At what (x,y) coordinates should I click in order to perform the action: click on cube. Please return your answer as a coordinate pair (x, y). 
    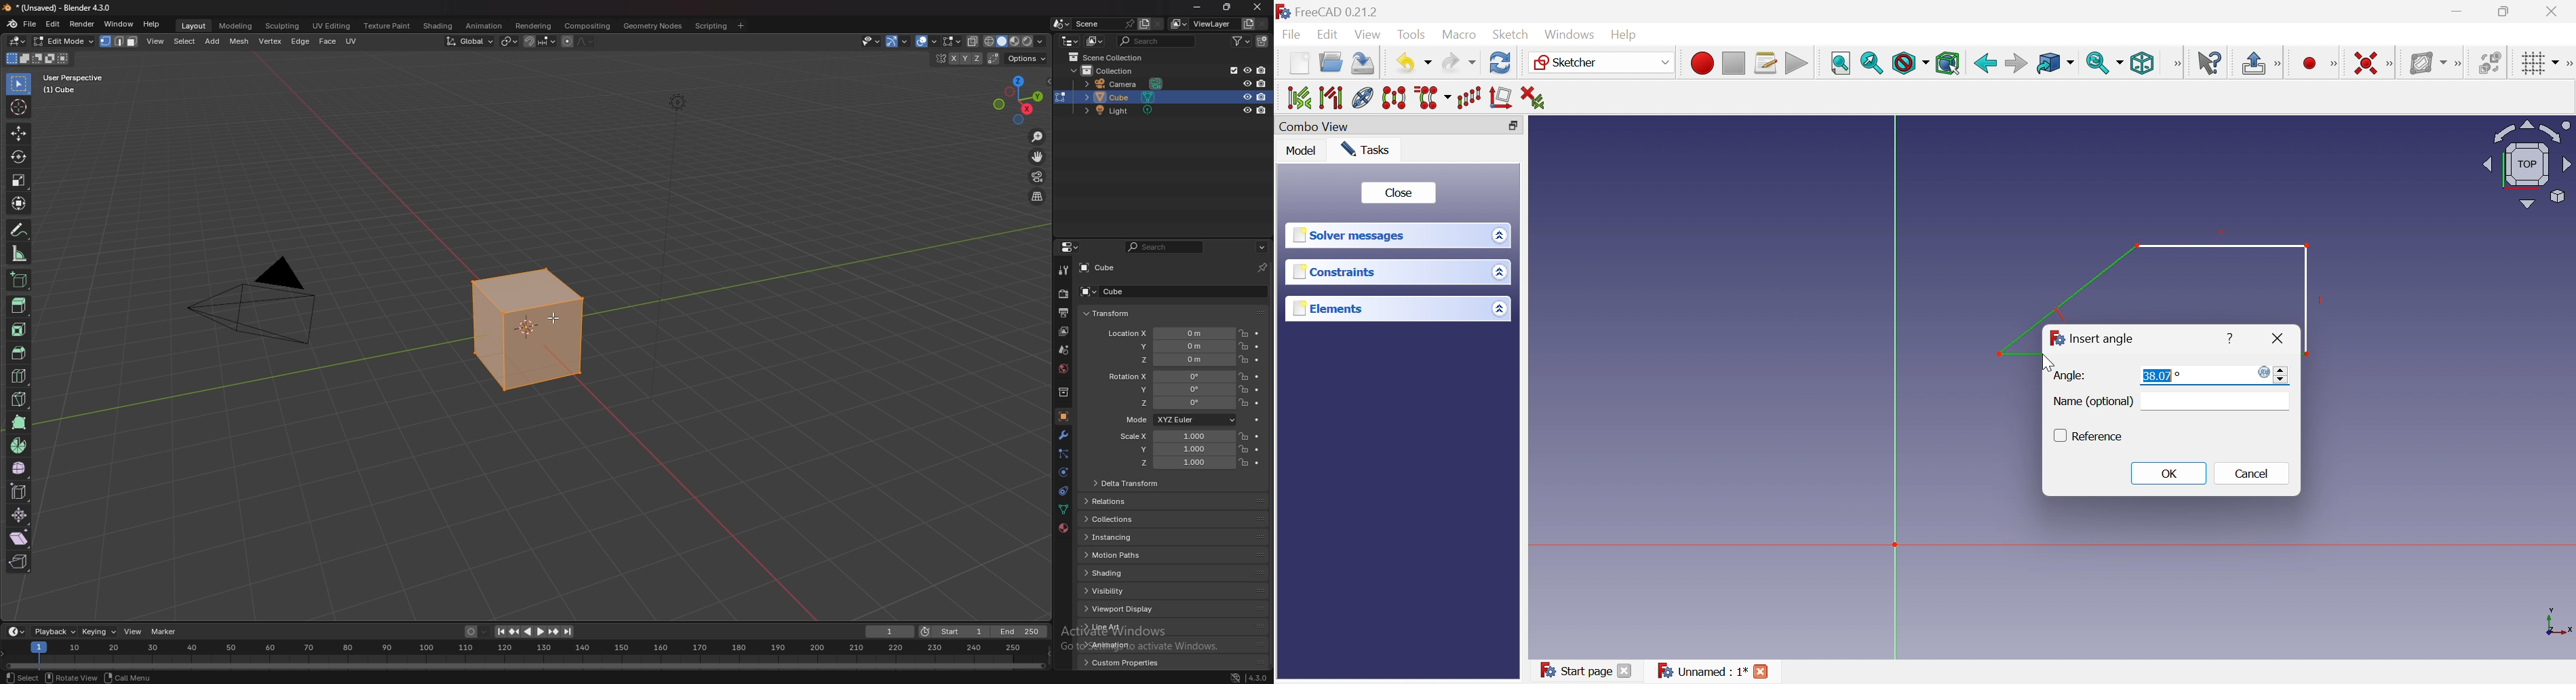
    Looking at the image, I should click on (1124, 96).